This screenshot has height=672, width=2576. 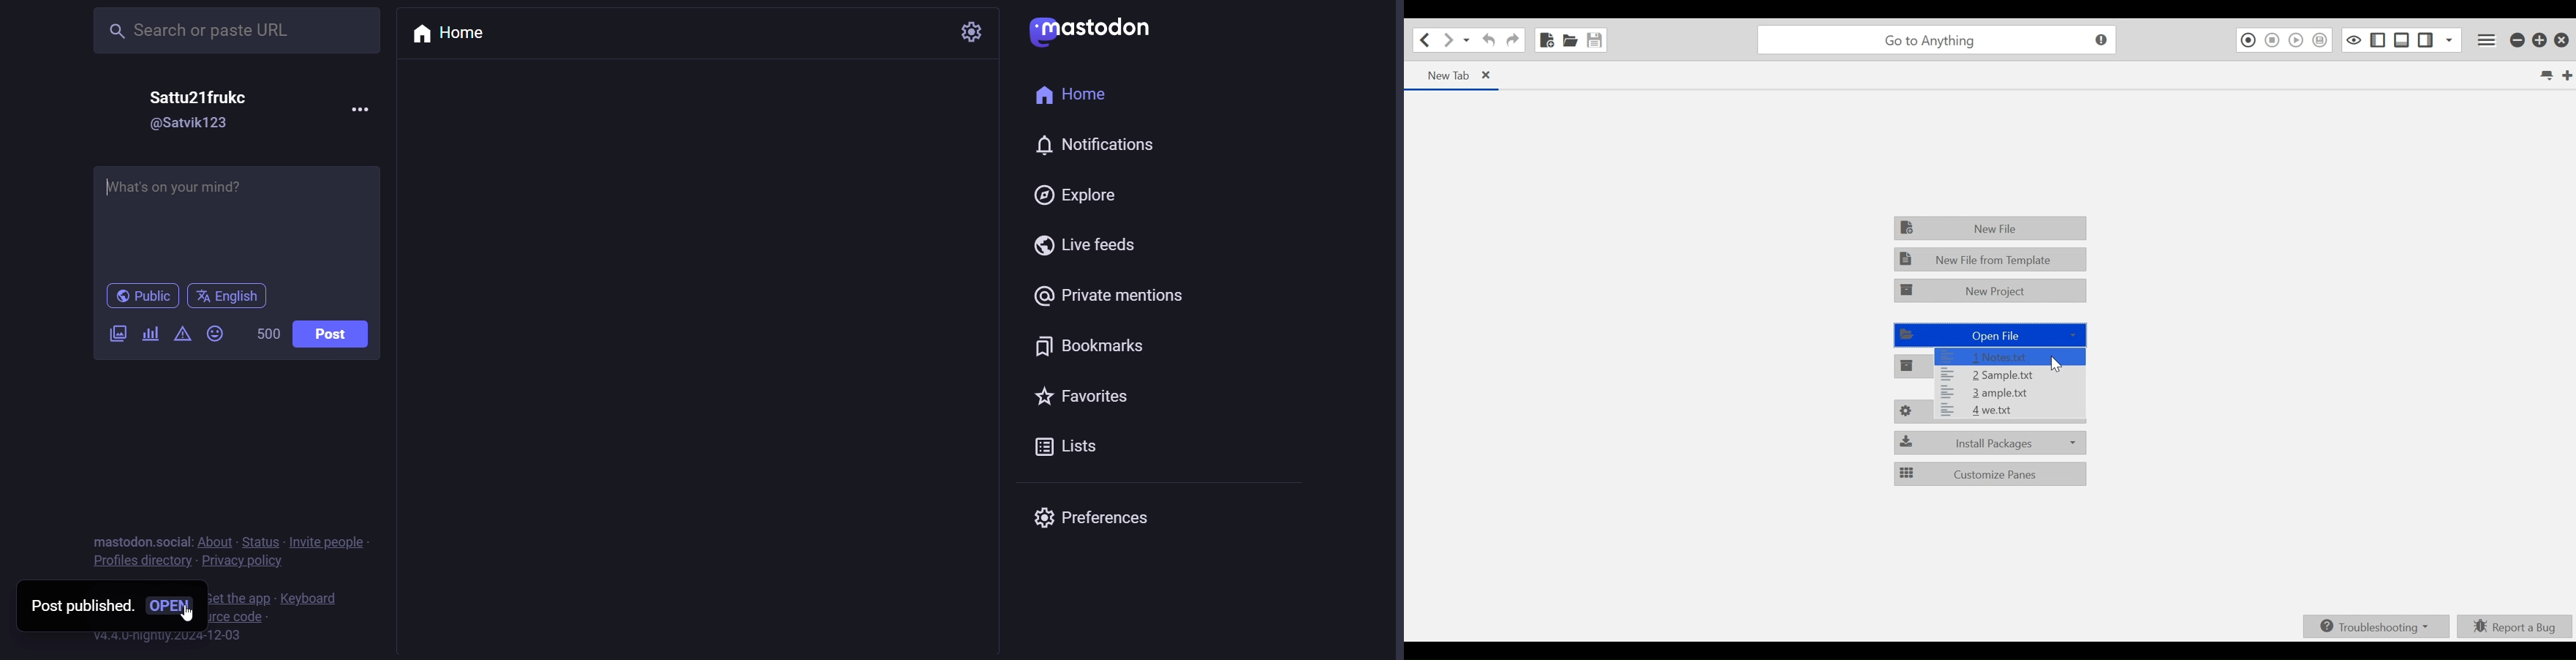 I want to click on mastodon social, so click(x=135, y=539).